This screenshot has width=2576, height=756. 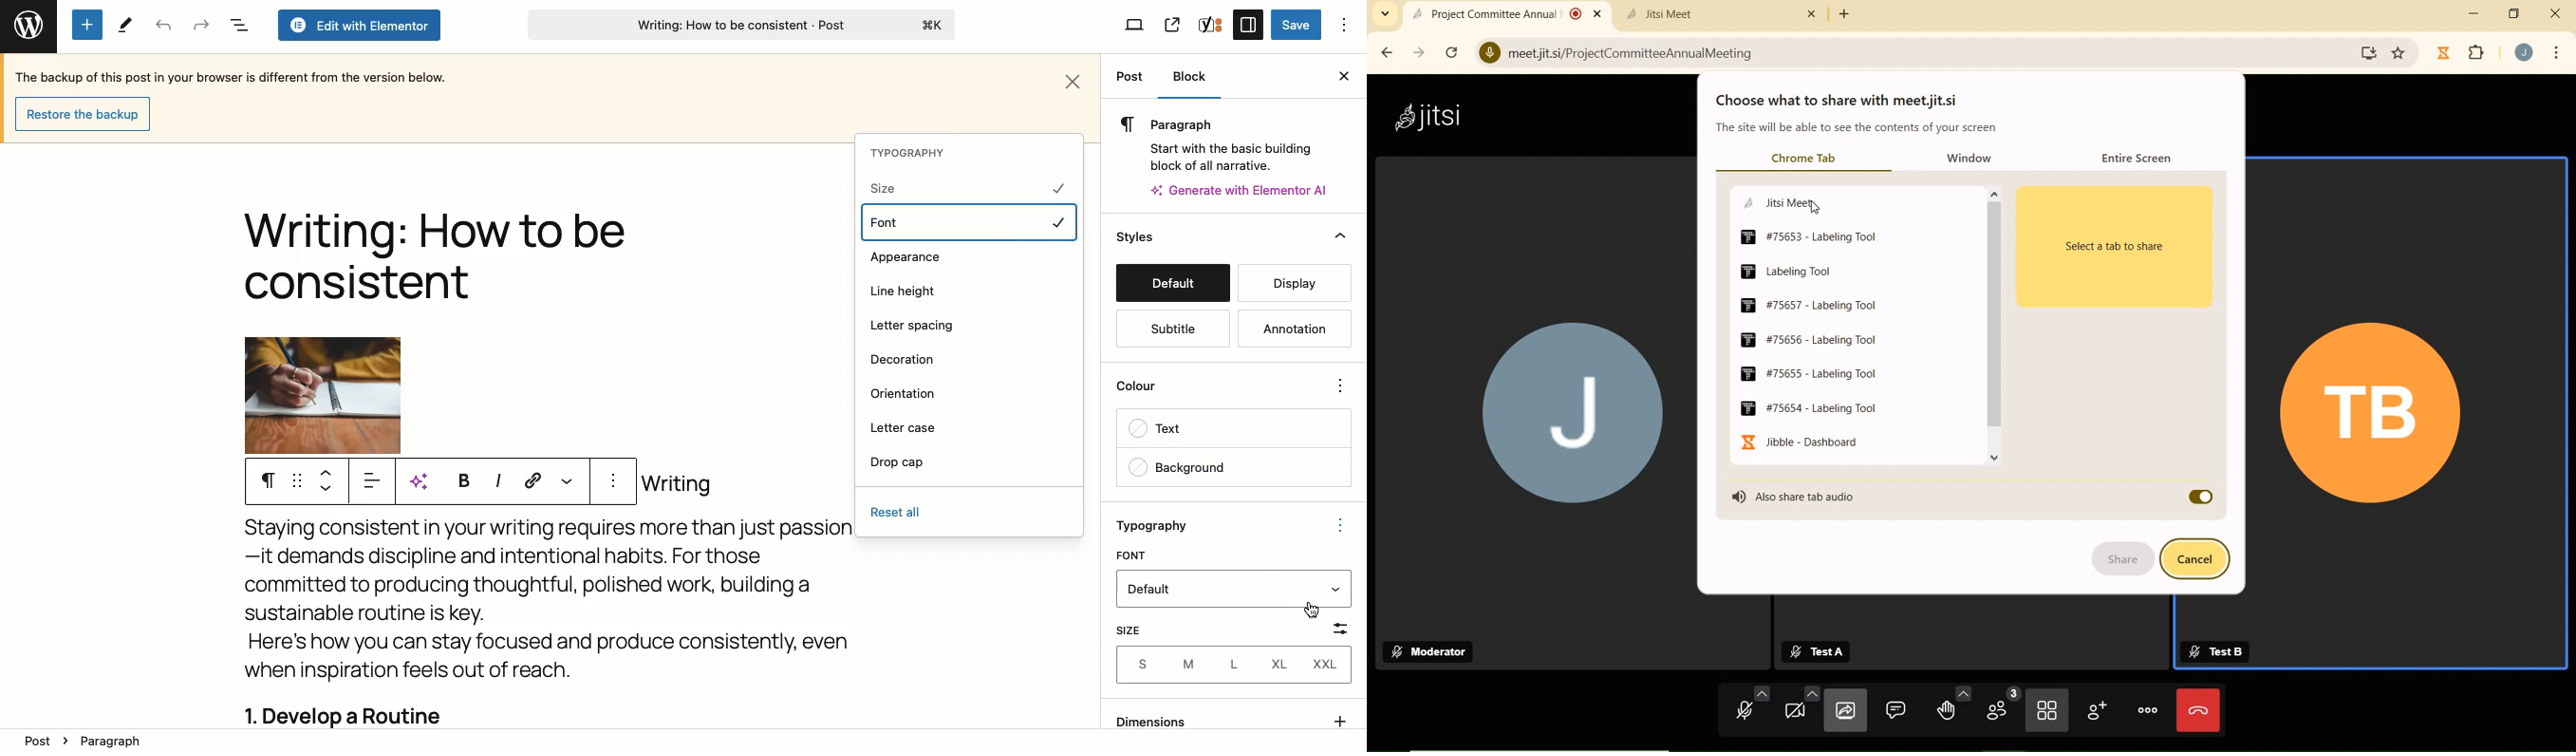 What do you see at coordinates (1800, 707) in the screenshot?
I see `camera` at bounding box center [1800, 707].